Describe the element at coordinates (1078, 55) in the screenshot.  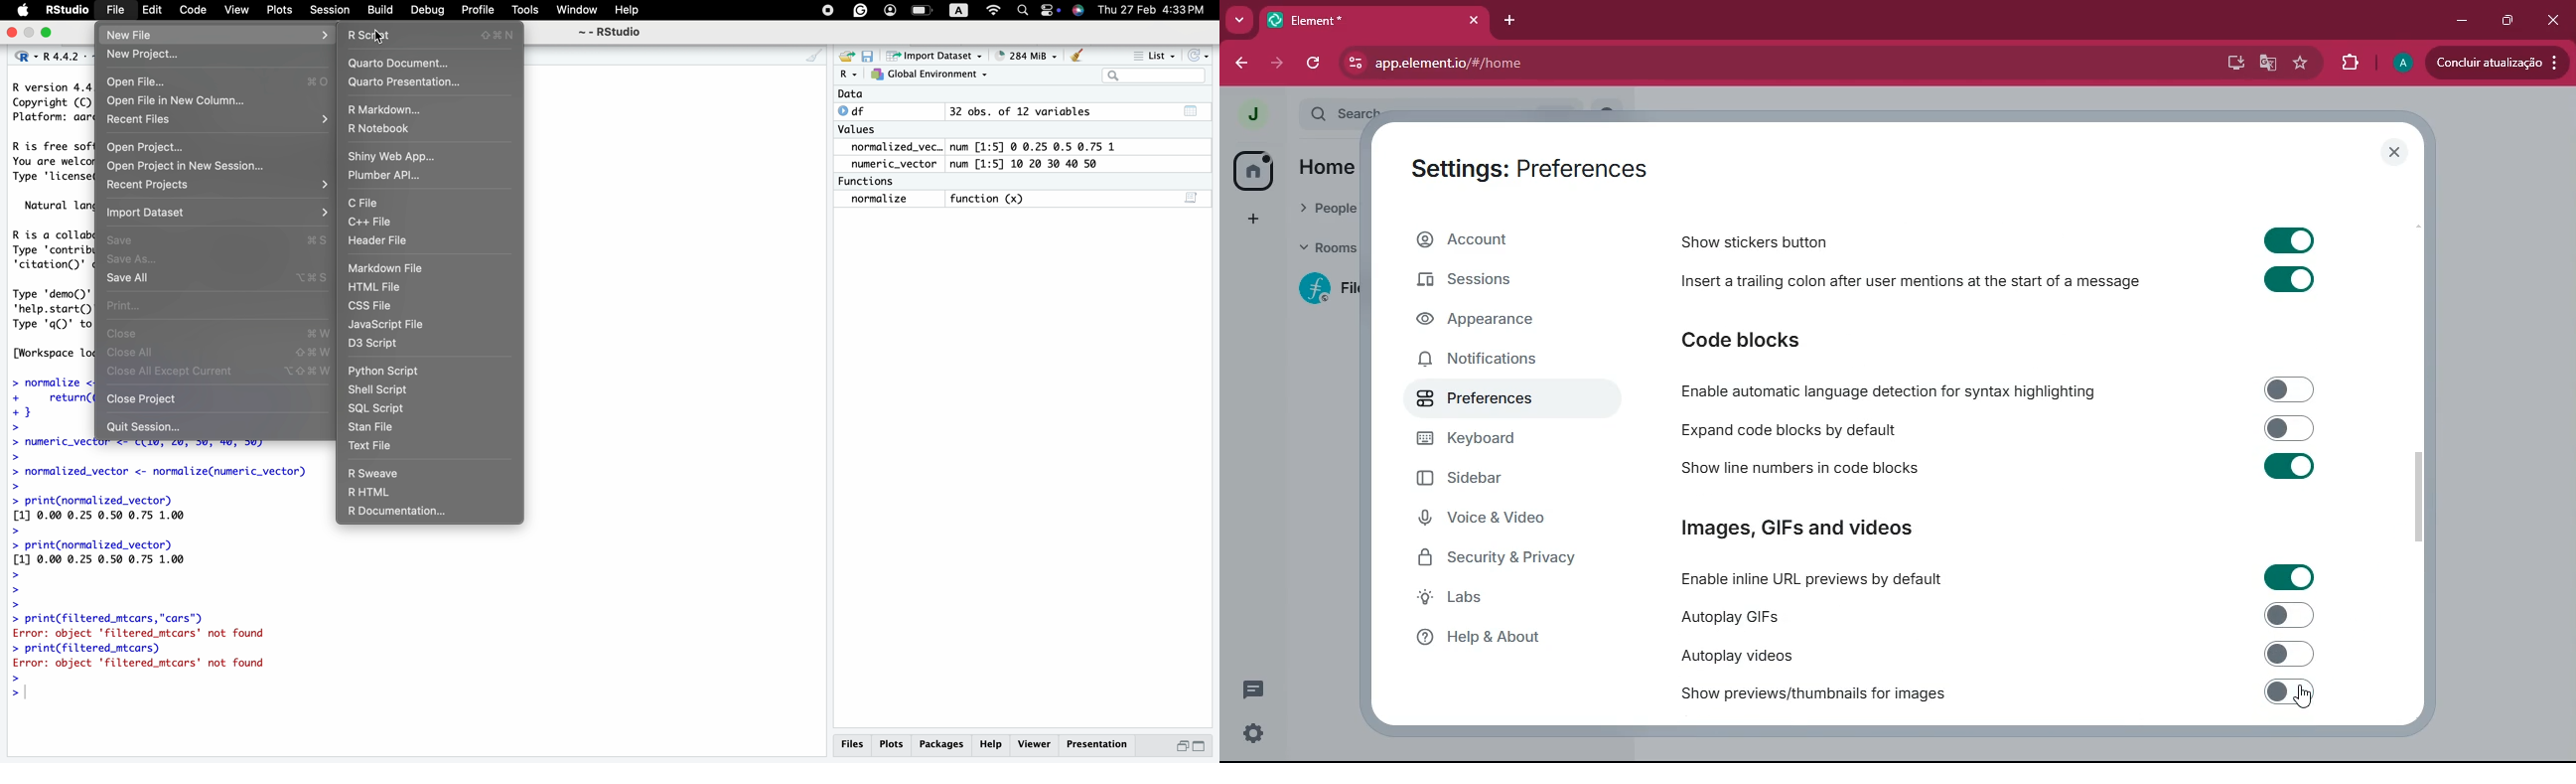
I see `CLEAN UP` at that location.